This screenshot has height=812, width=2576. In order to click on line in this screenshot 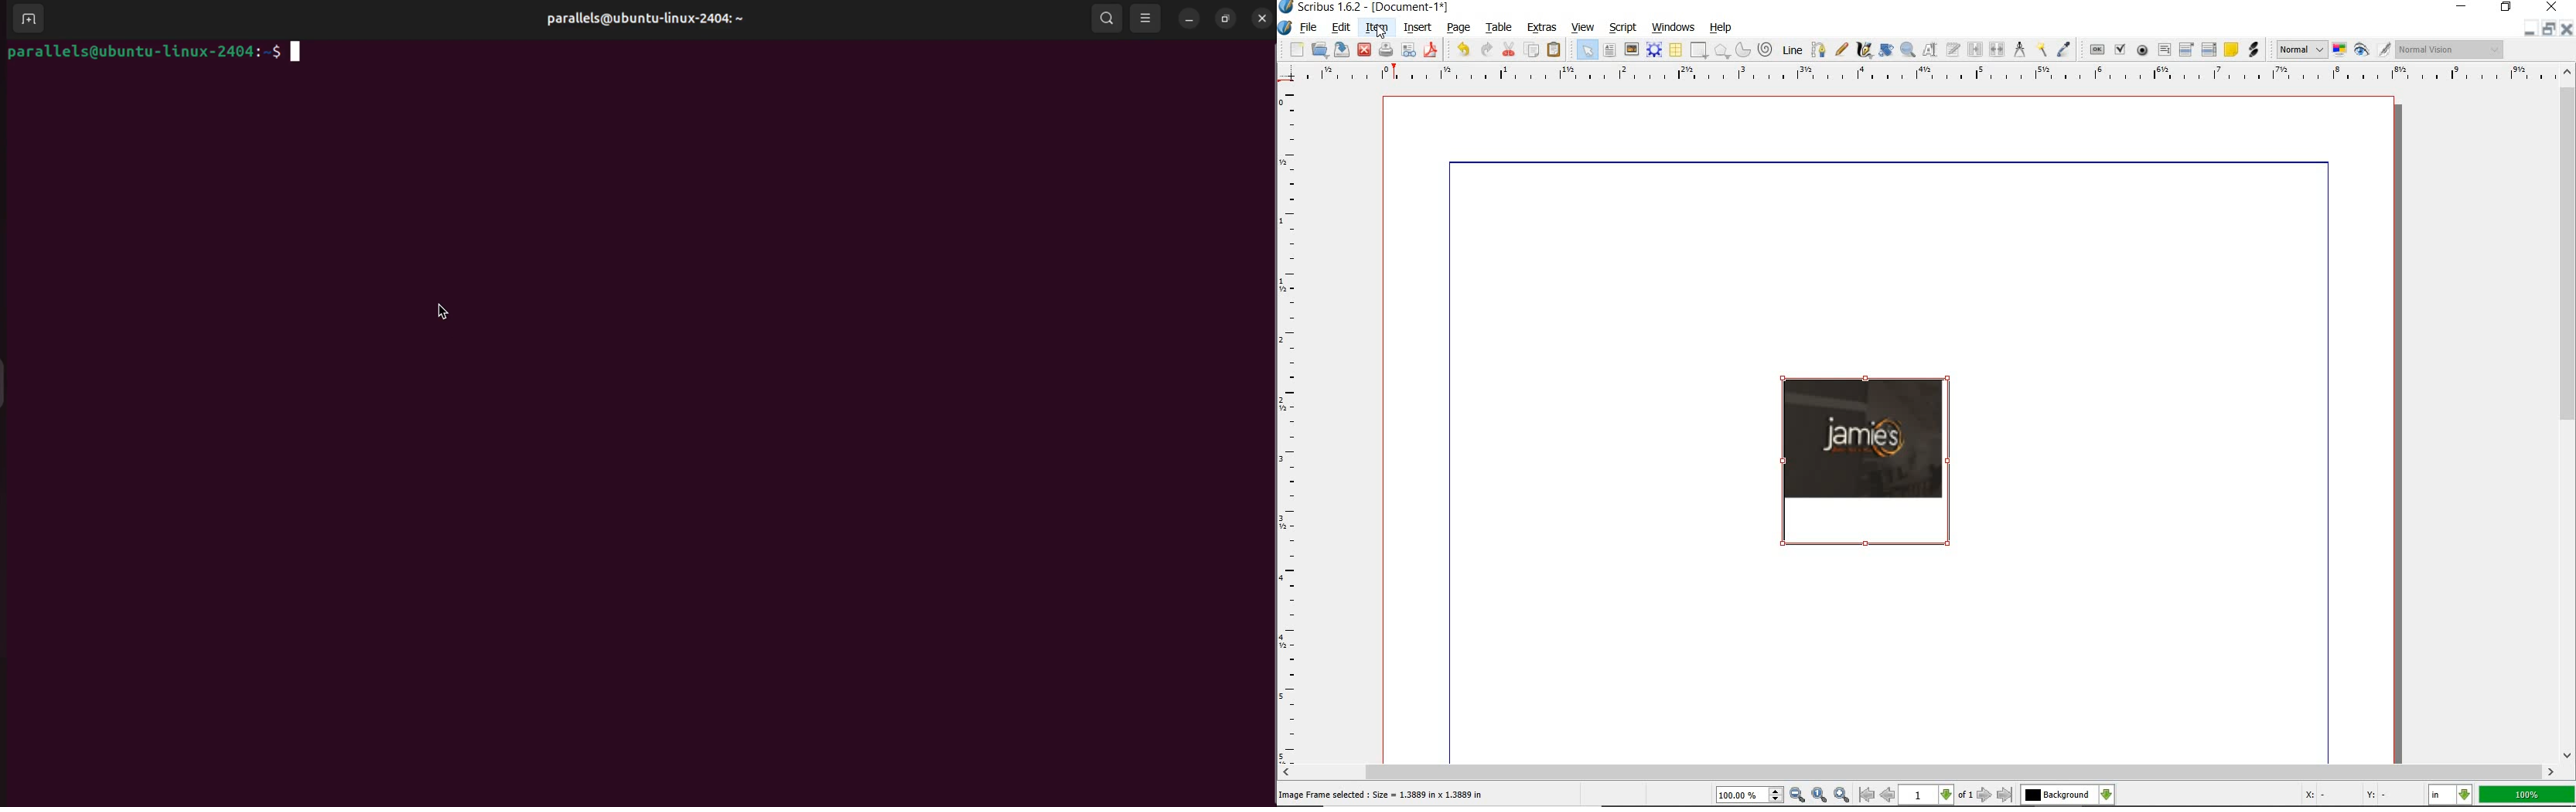, I will do `click(1793, 49)`.